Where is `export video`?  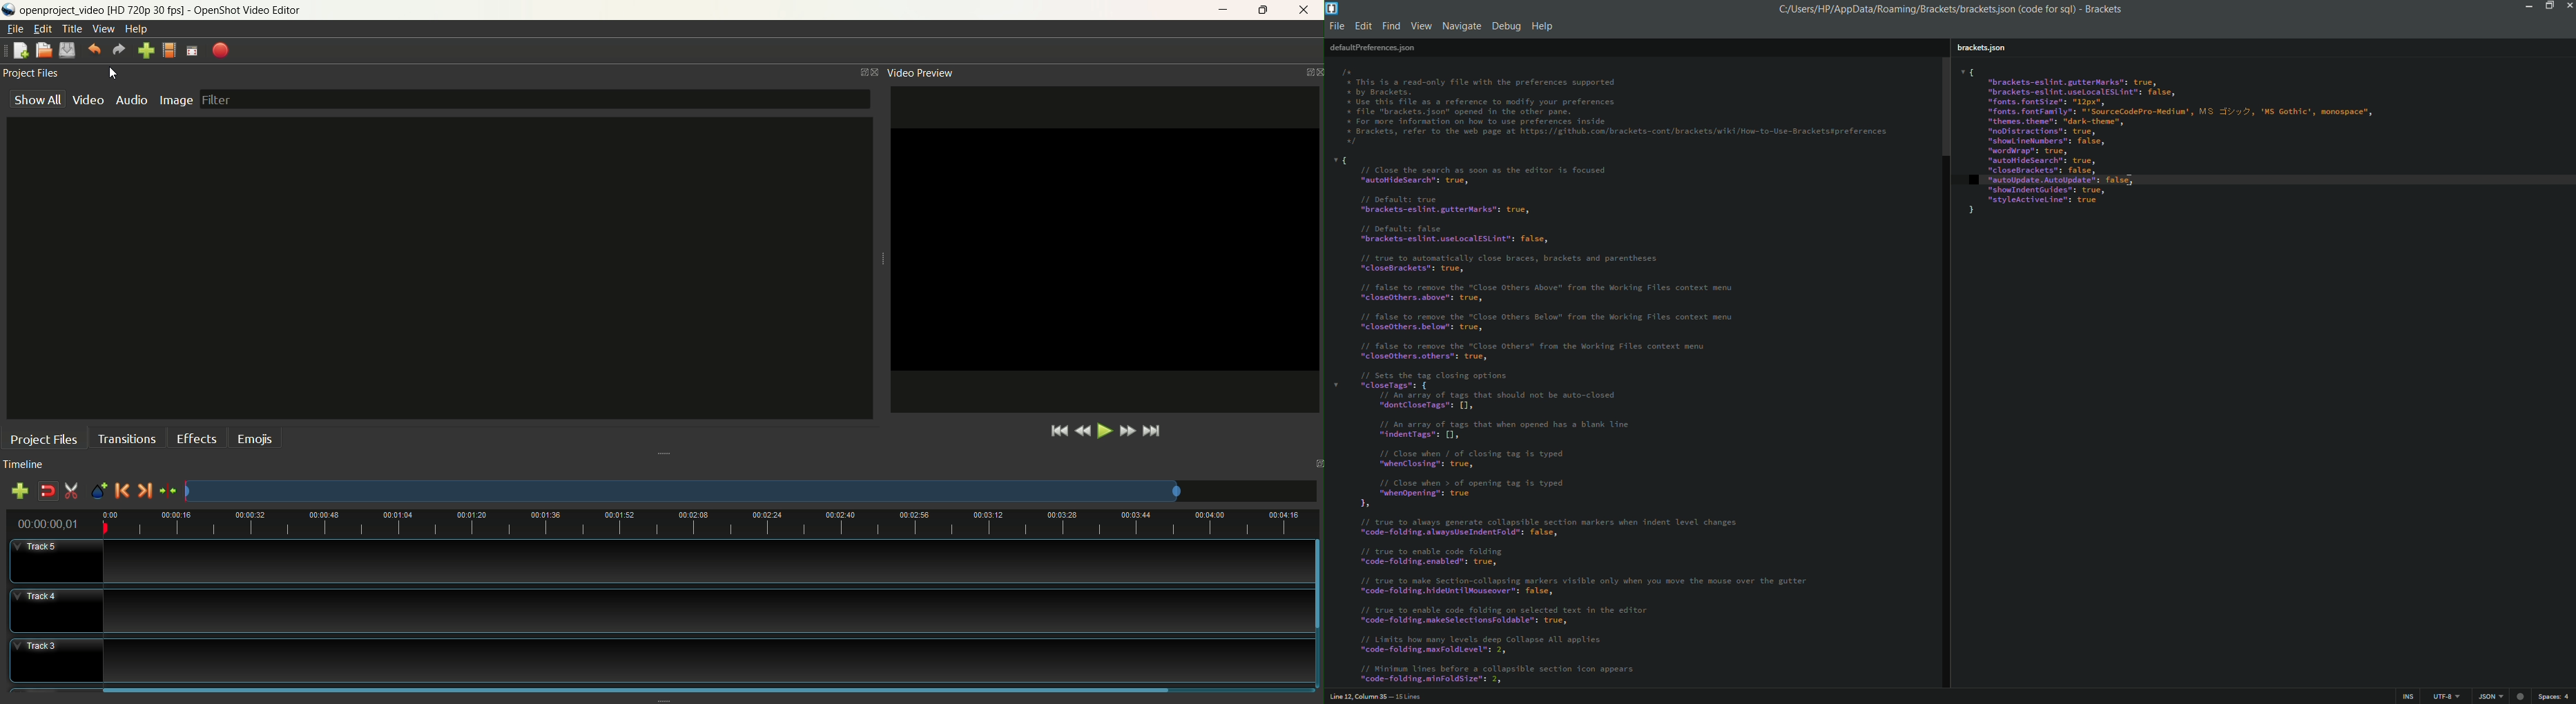
export video is located at coordinates (220, 50).